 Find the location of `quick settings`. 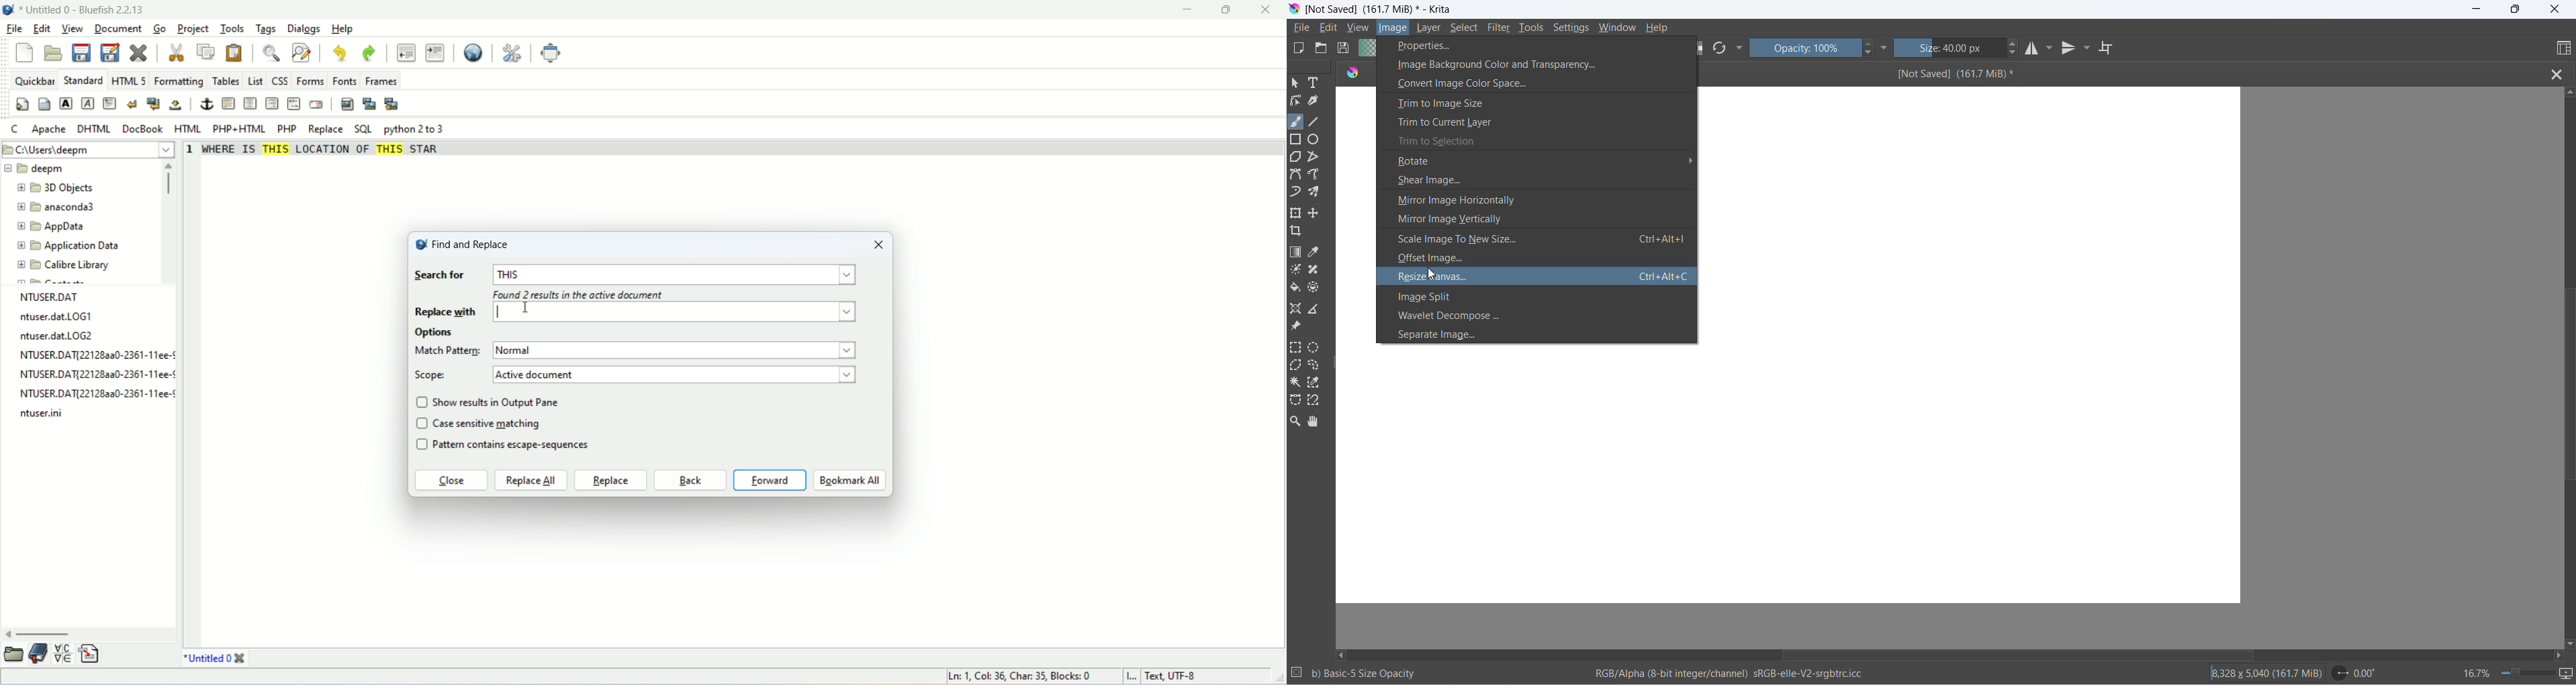

quick settings is located at coordinates (22, 105).